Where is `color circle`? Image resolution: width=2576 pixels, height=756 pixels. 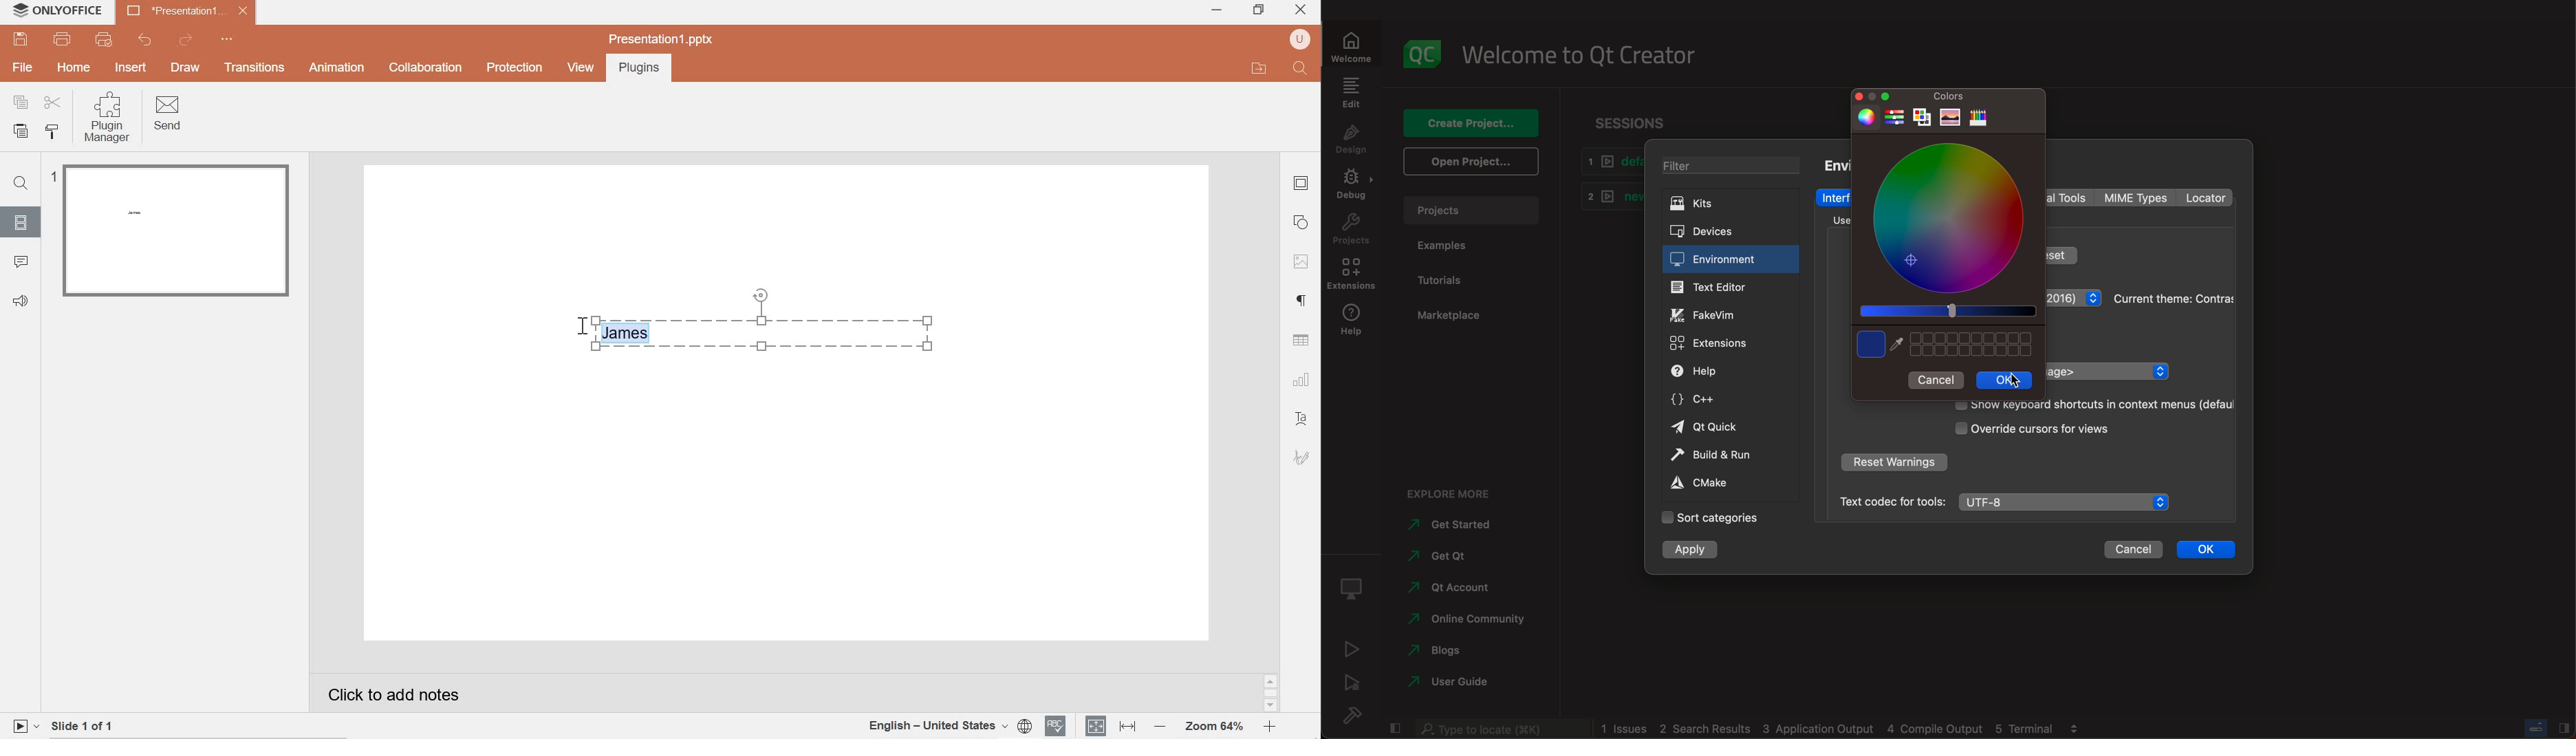
color circle is located at coordinates (1864, 117).